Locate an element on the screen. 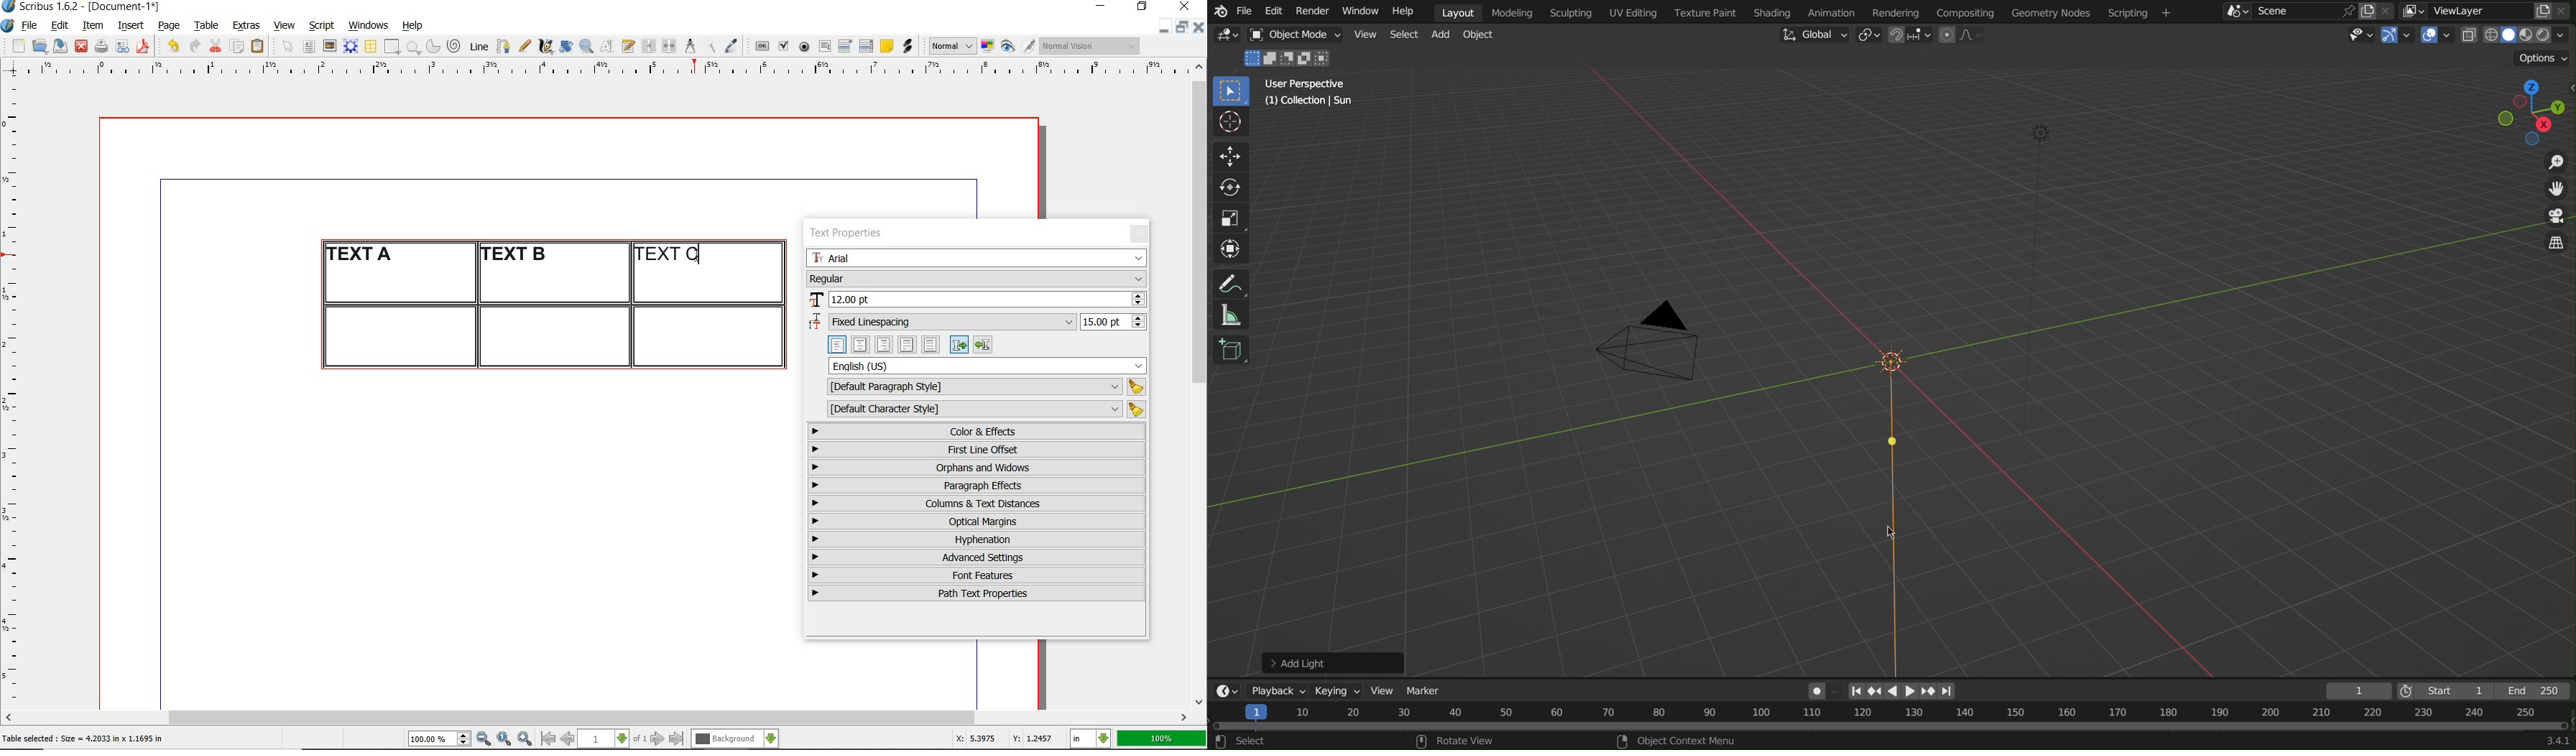  Camera View is located at coordinates (2553, 217).